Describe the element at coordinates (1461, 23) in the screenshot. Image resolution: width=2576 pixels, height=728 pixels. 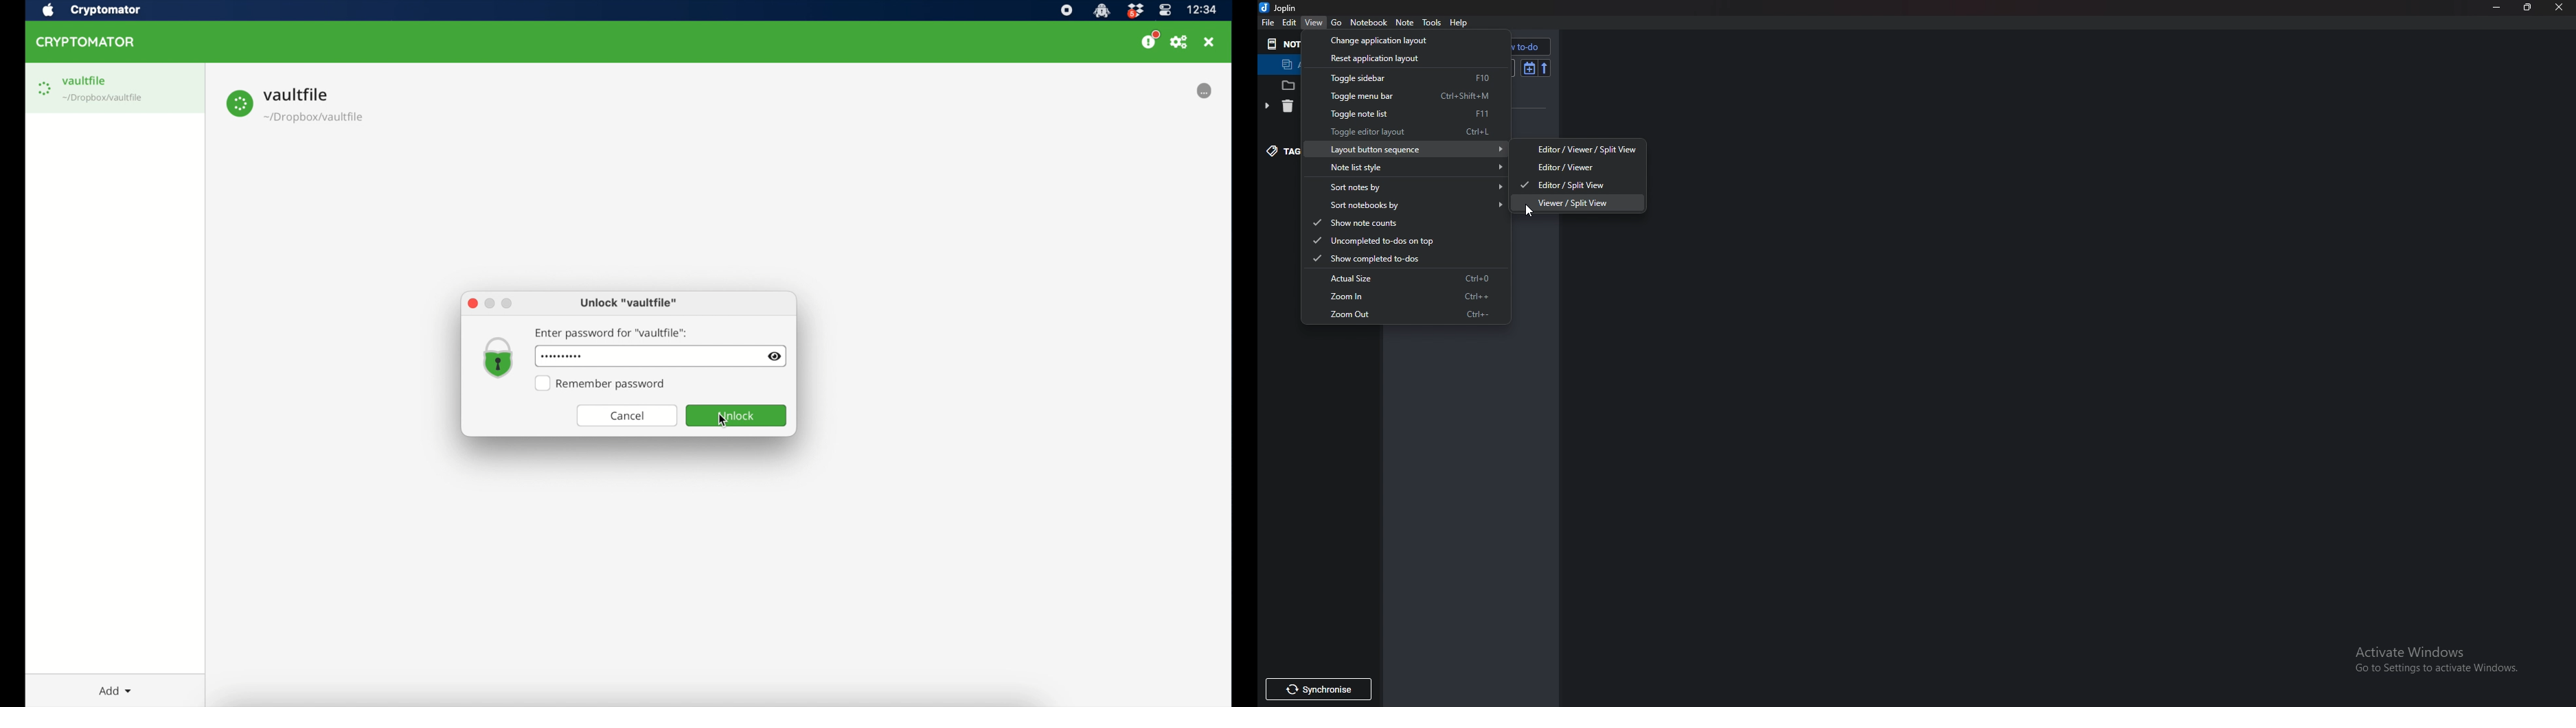
I see `help` at that location.